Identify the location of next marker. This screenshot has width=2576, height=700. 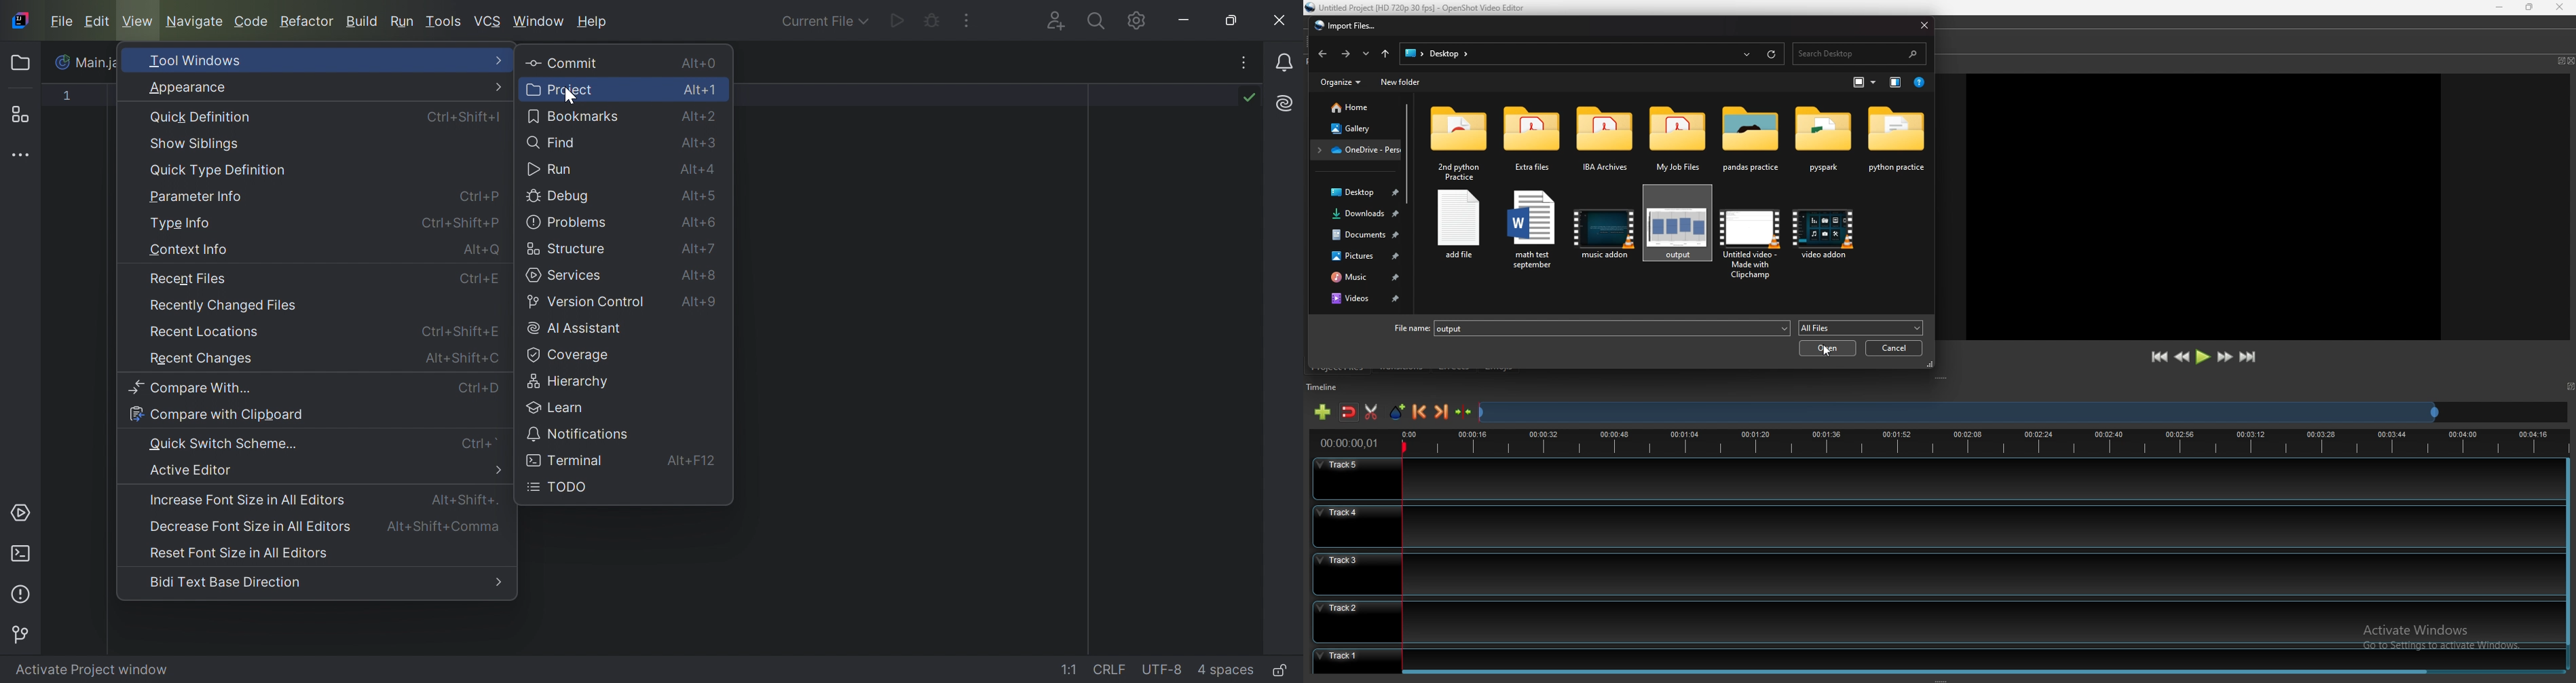
(1442, 411).